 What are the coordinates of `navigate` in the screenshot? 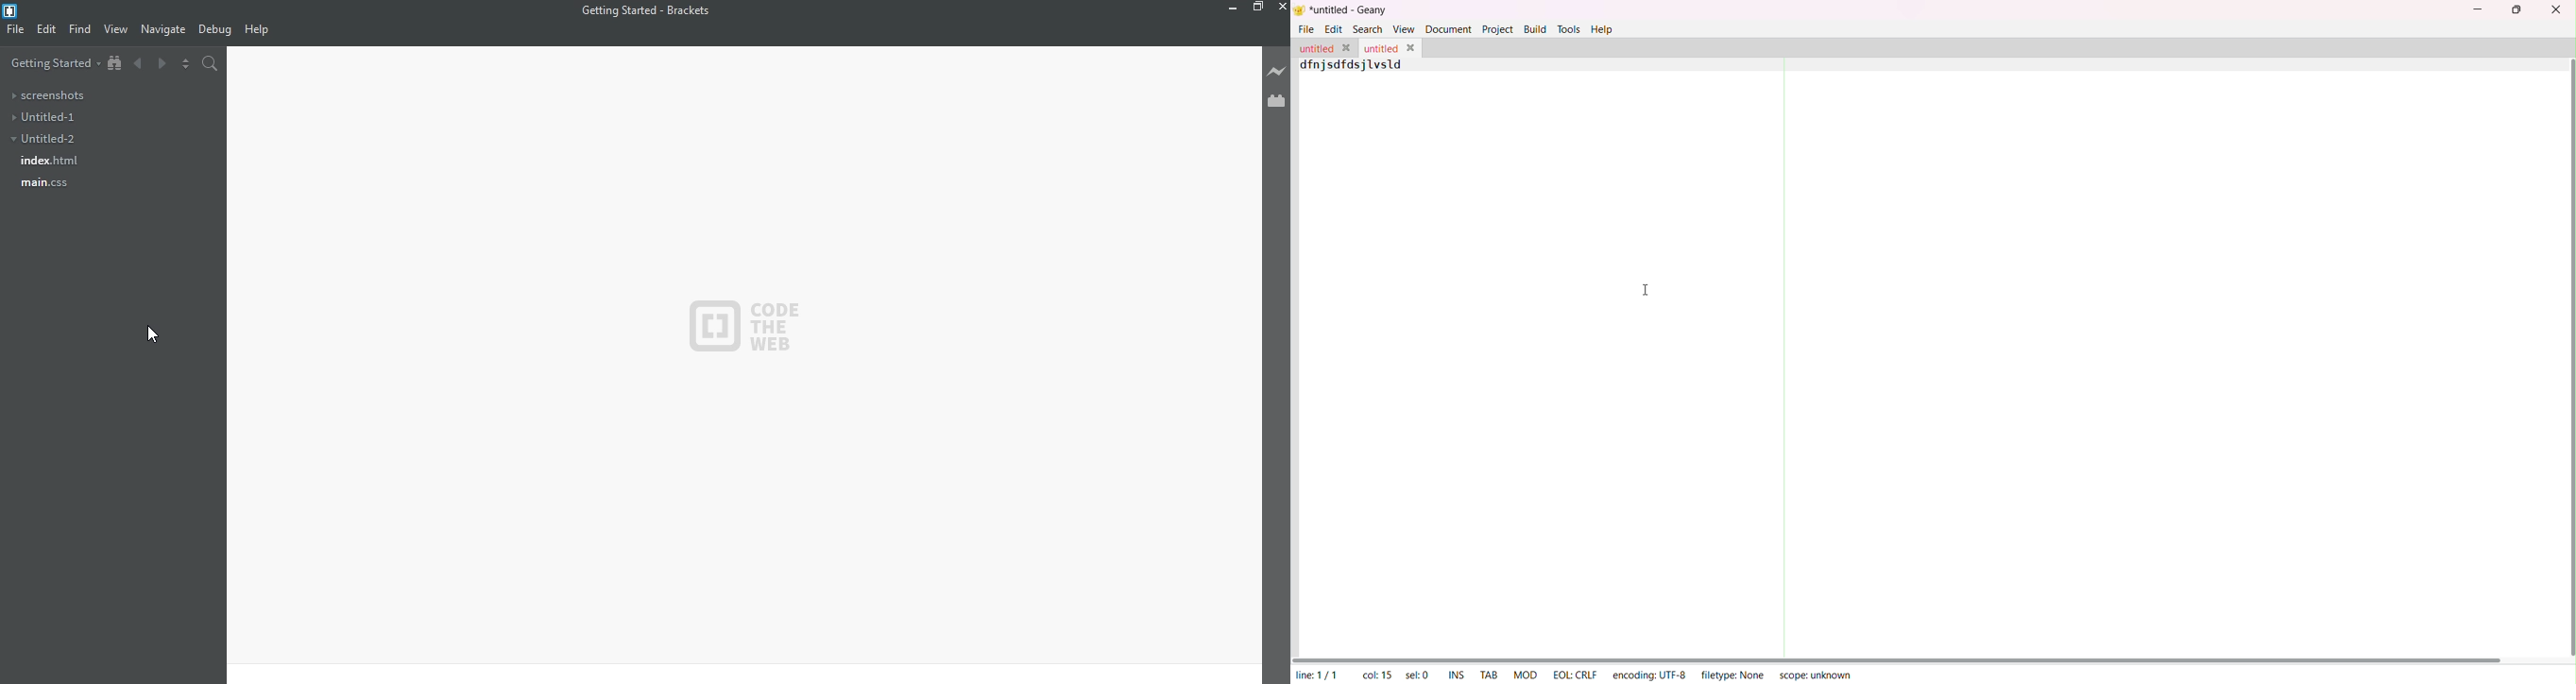 It's located at (165, 31).